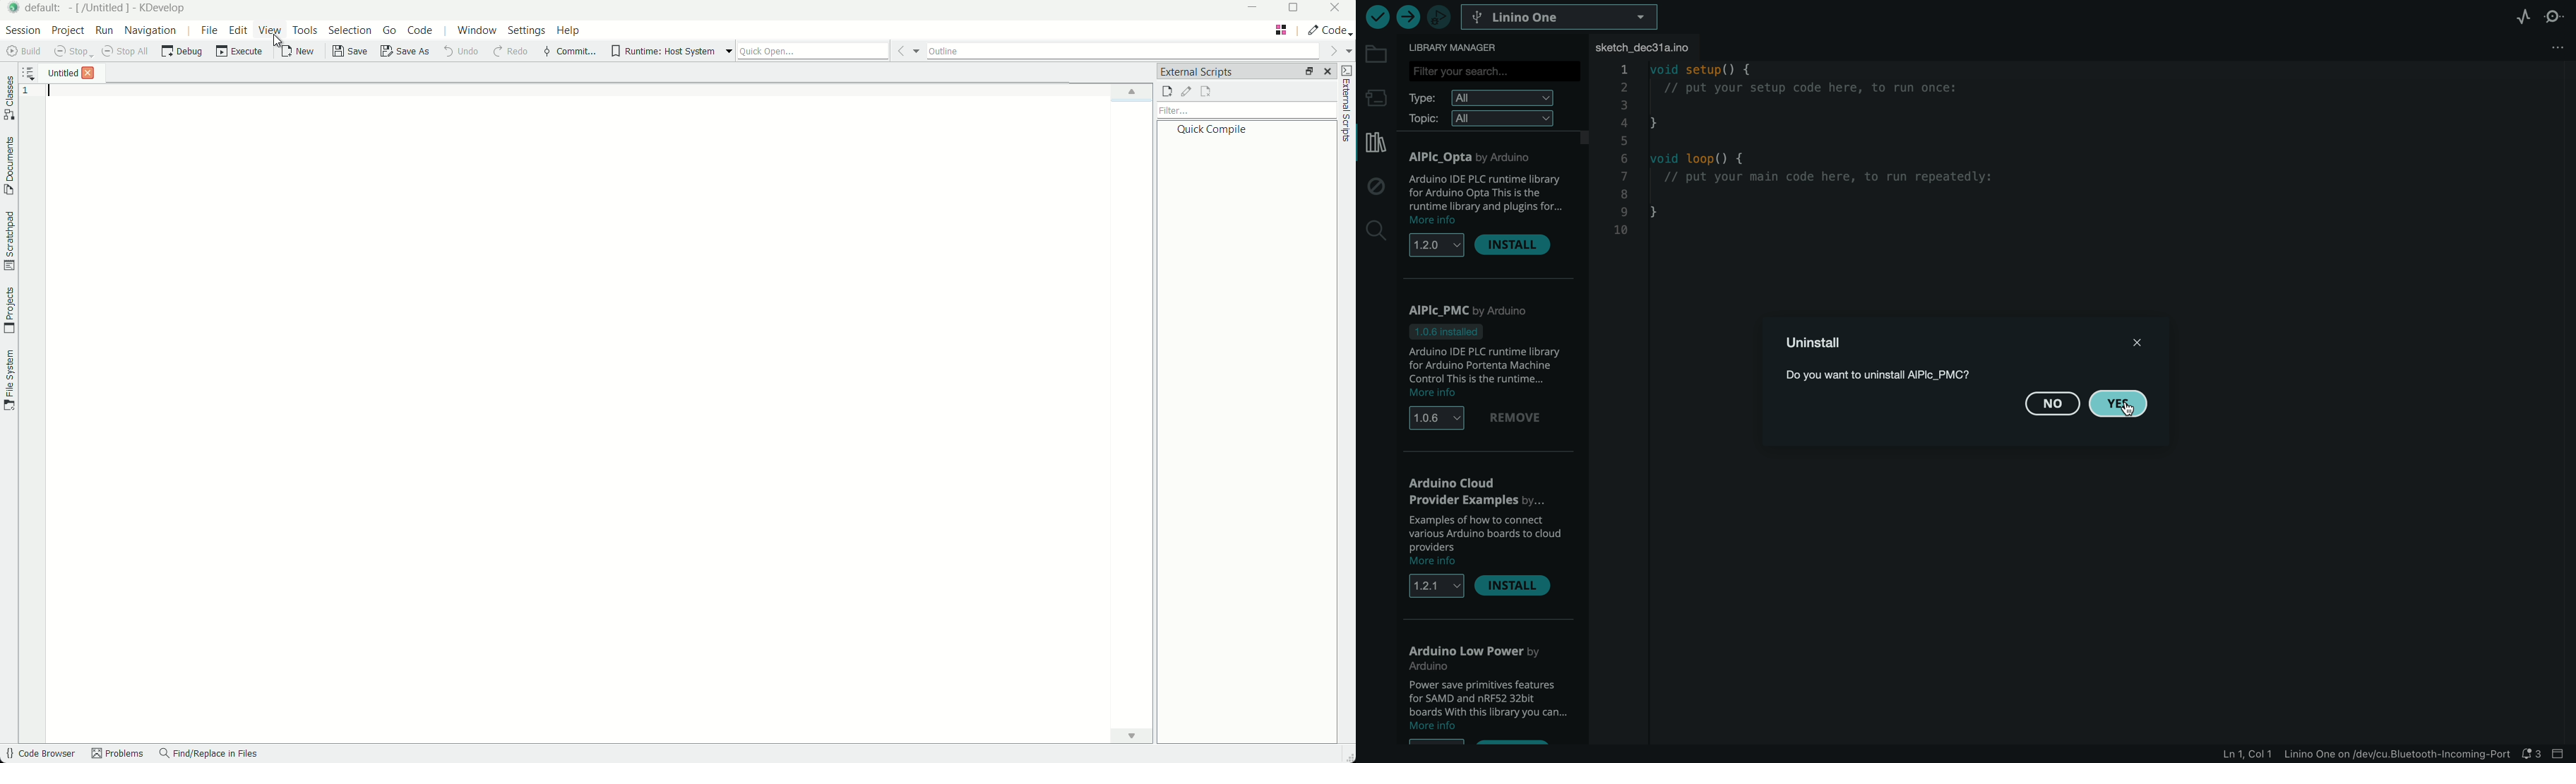 The height and width of the screenshot is (784, 2576). Describe the element at coordinates (1479, 158) in the screenshot. I see `AlPlc Opta` at that location.